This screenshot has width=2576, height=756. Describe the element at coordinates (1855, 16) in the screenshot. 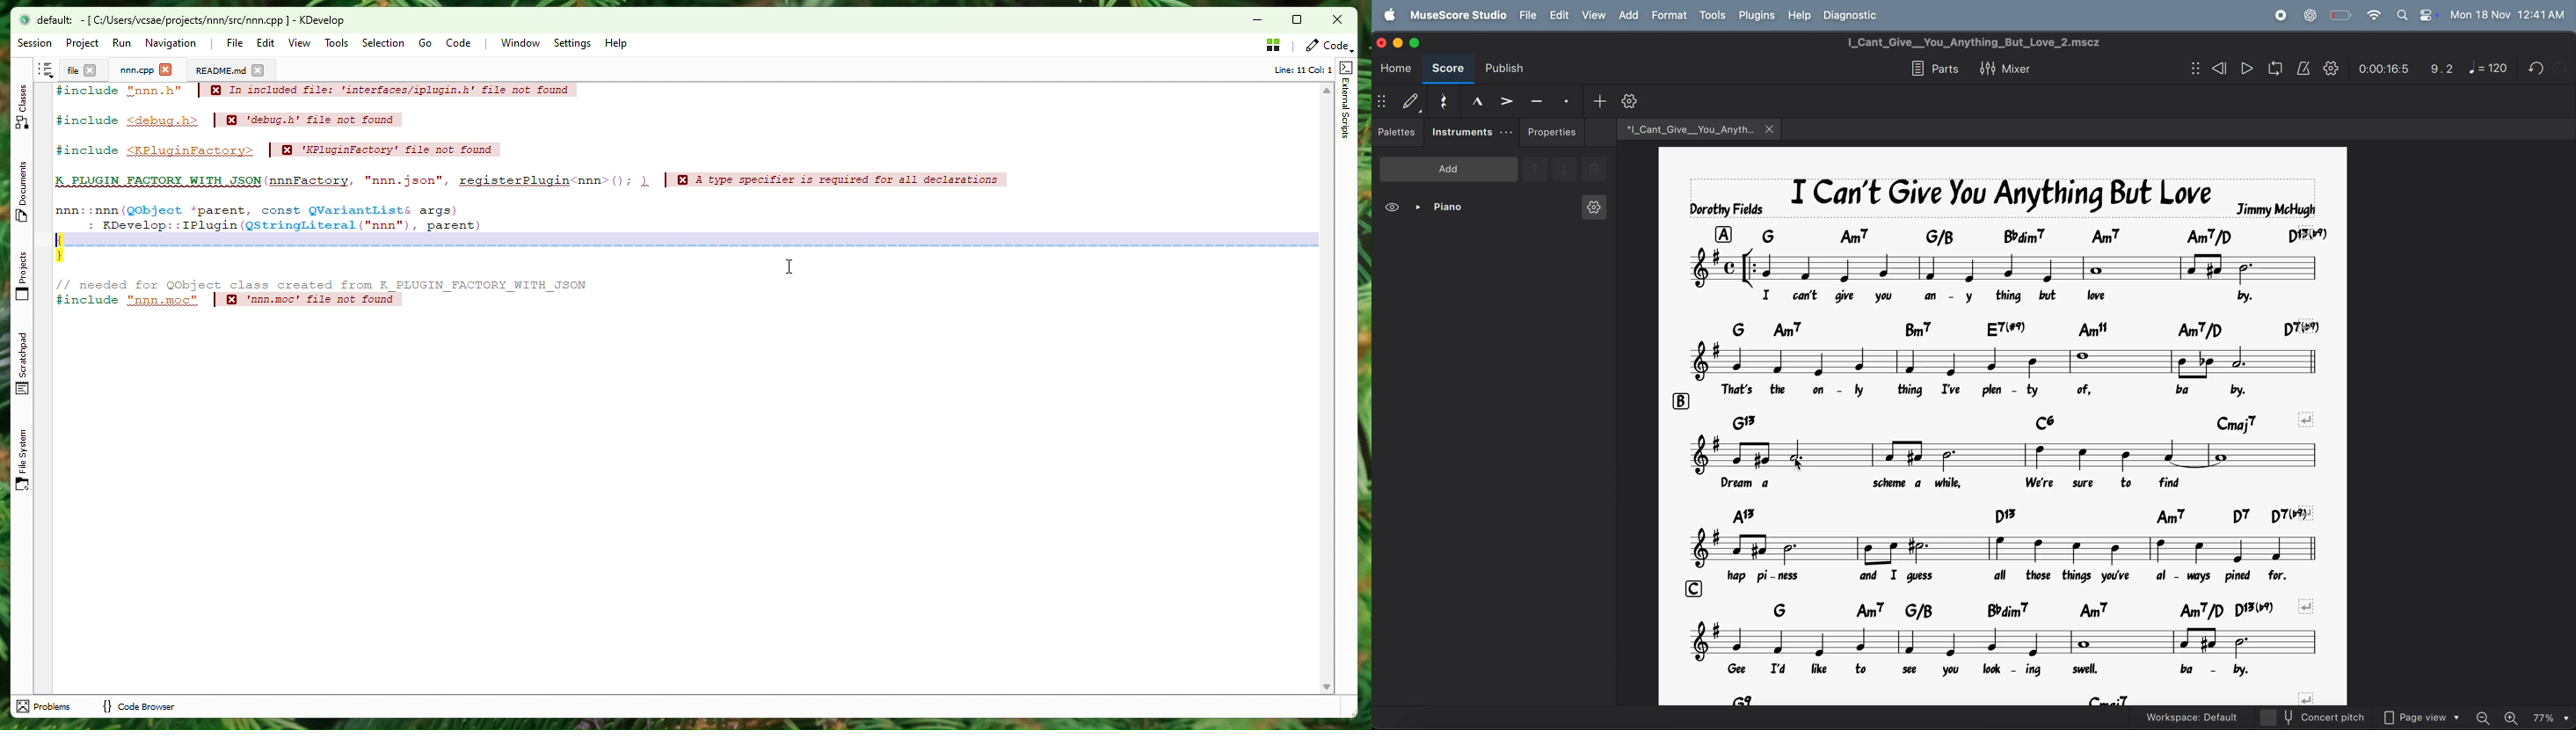

I see `diagnostic` at that location.